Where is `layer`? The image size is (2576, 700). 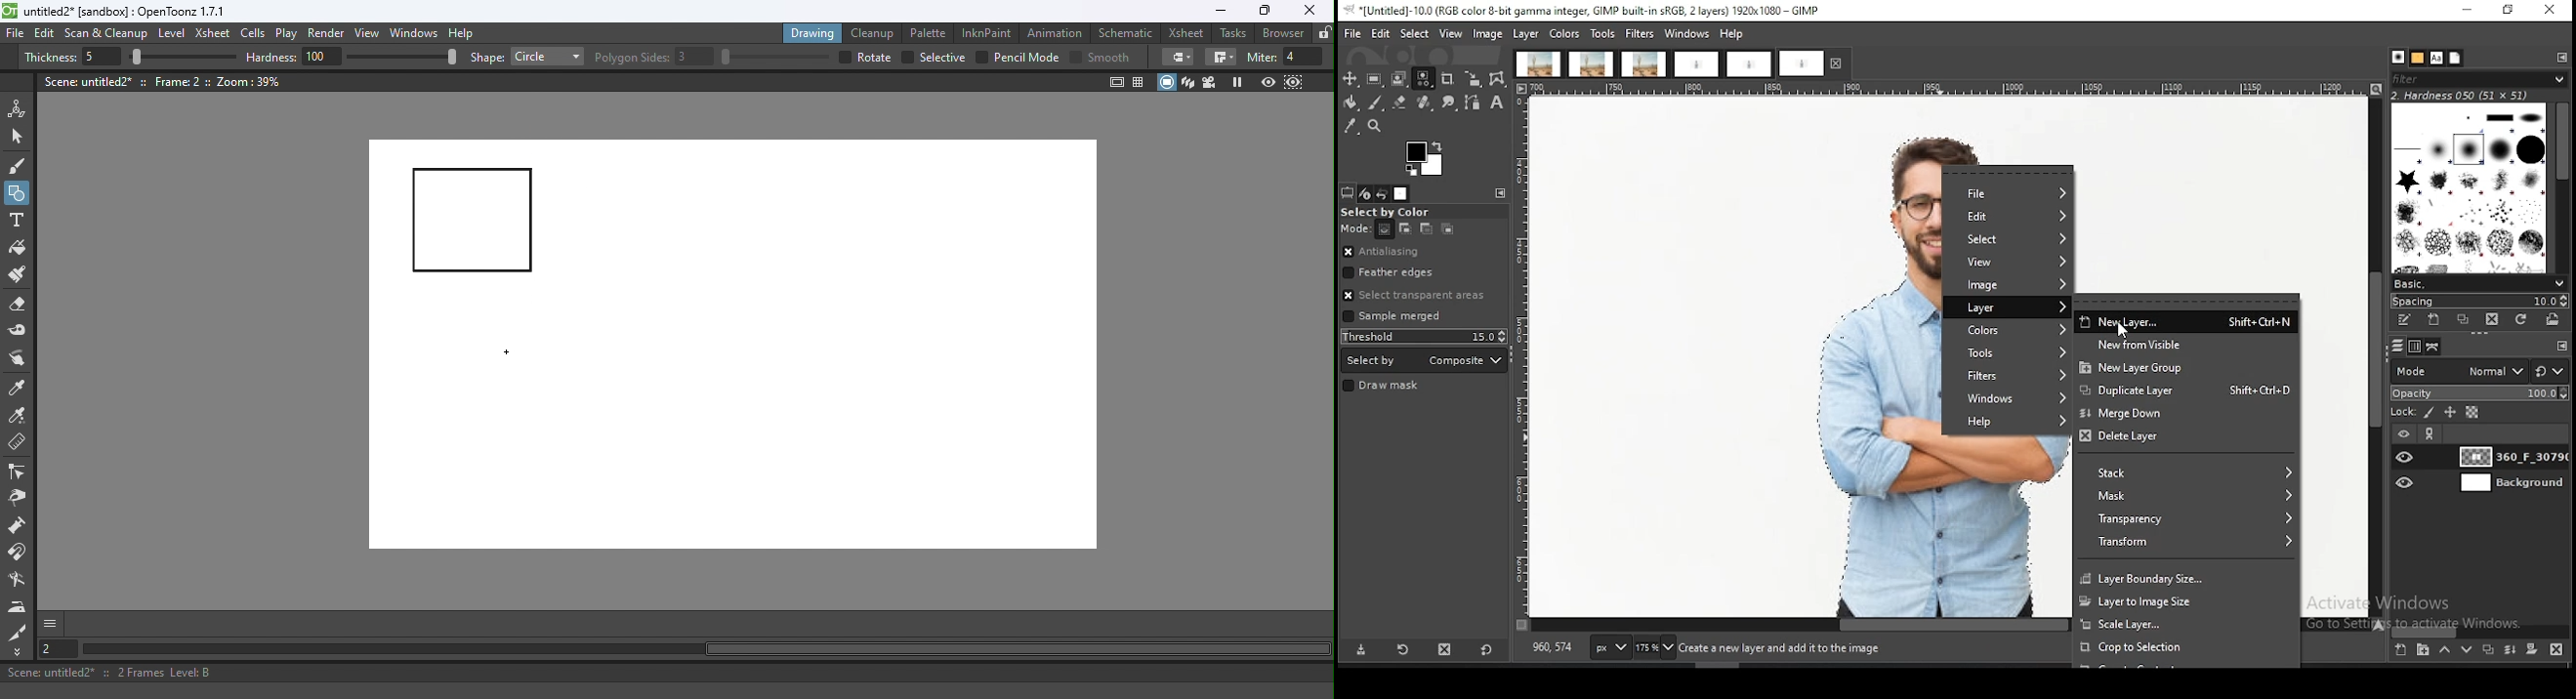
layer is located at coordinates (2511, 456).